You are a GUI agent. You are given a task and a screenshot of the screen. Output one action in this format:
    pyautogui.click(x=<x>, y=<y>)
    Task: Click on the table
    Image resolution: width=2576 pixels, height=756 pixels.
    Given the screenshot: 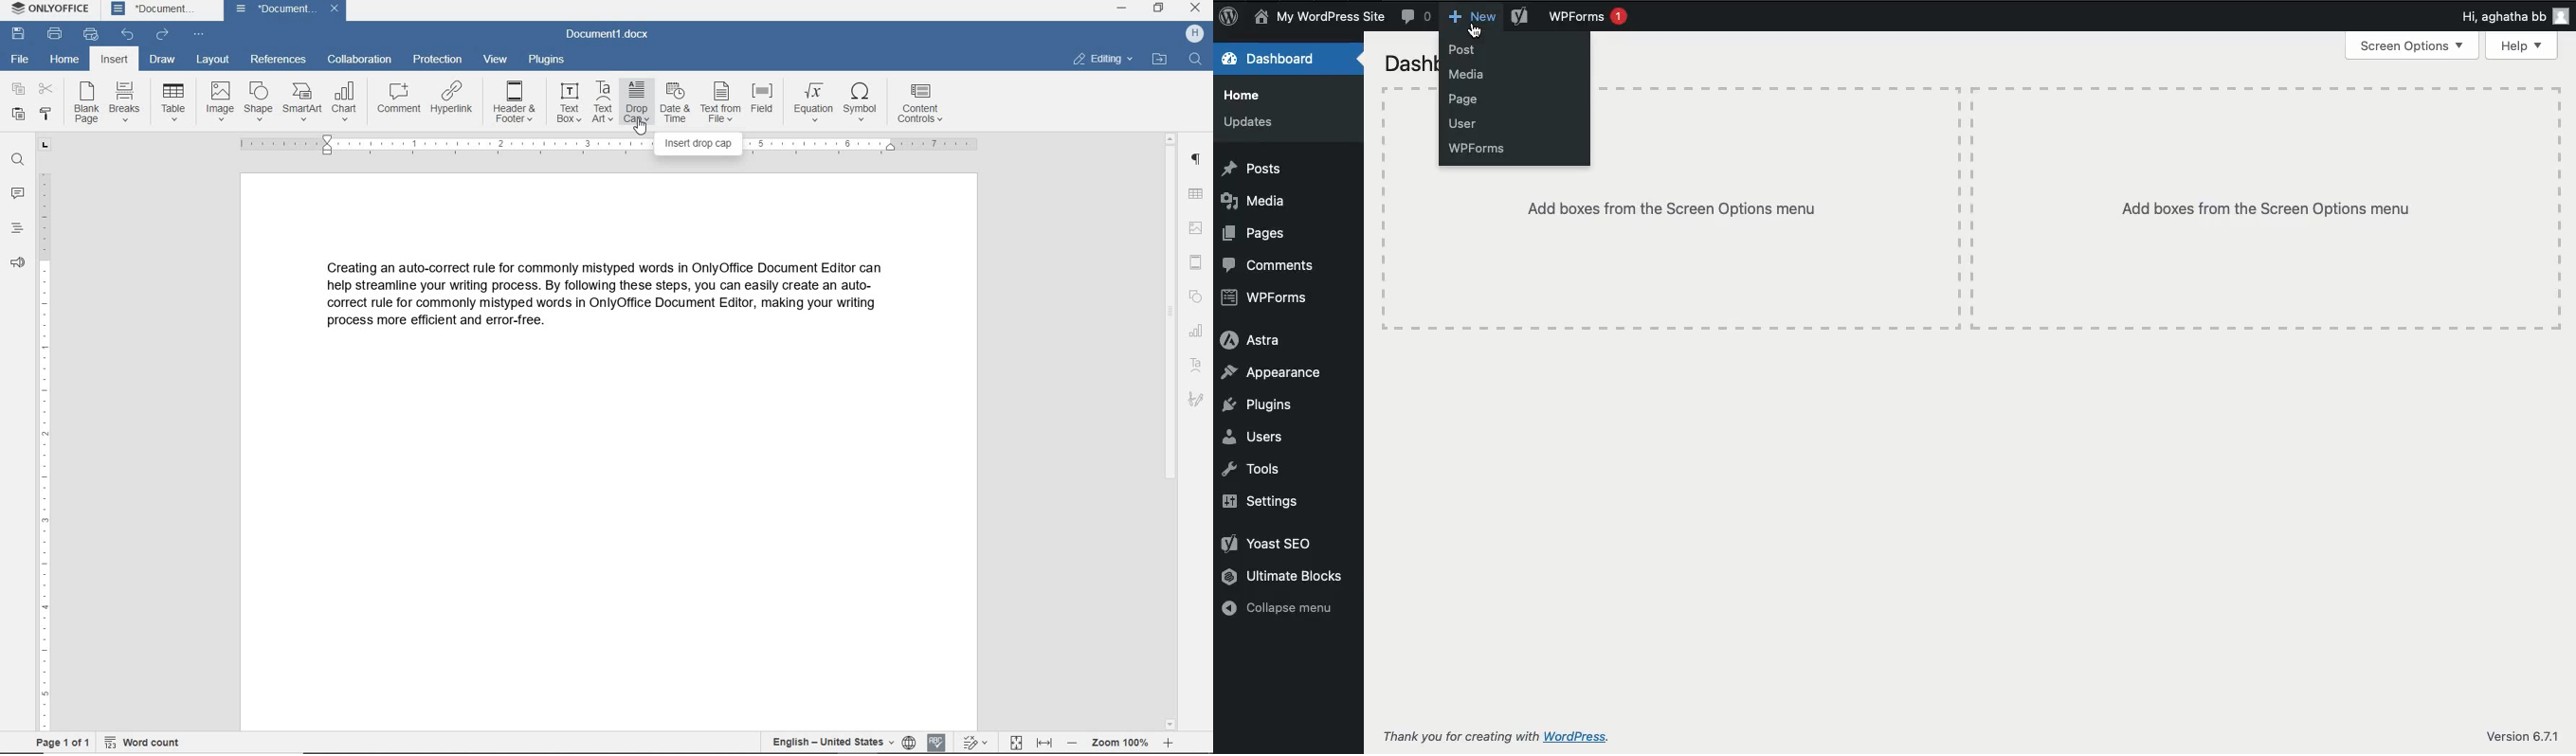 What is the action you would take?
    pyautogui.click(x=174, y=100)
    